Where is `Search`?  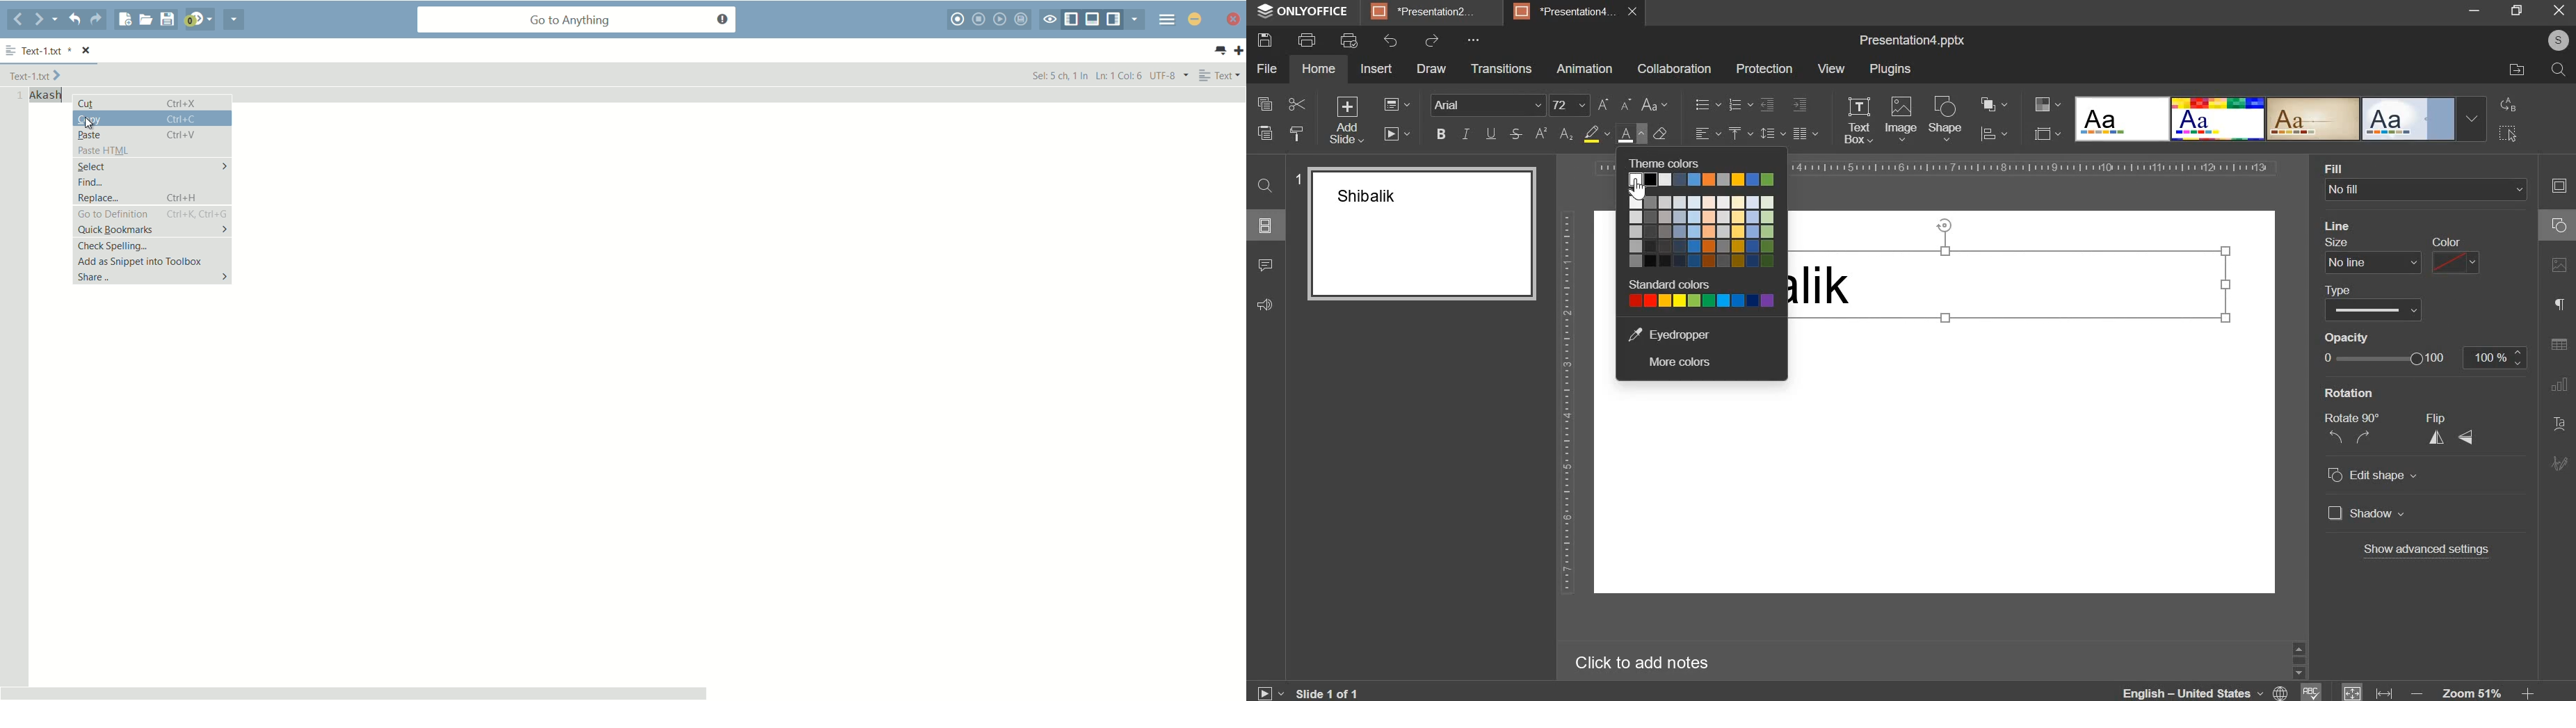
Search is located at coordinates (2557, 71).